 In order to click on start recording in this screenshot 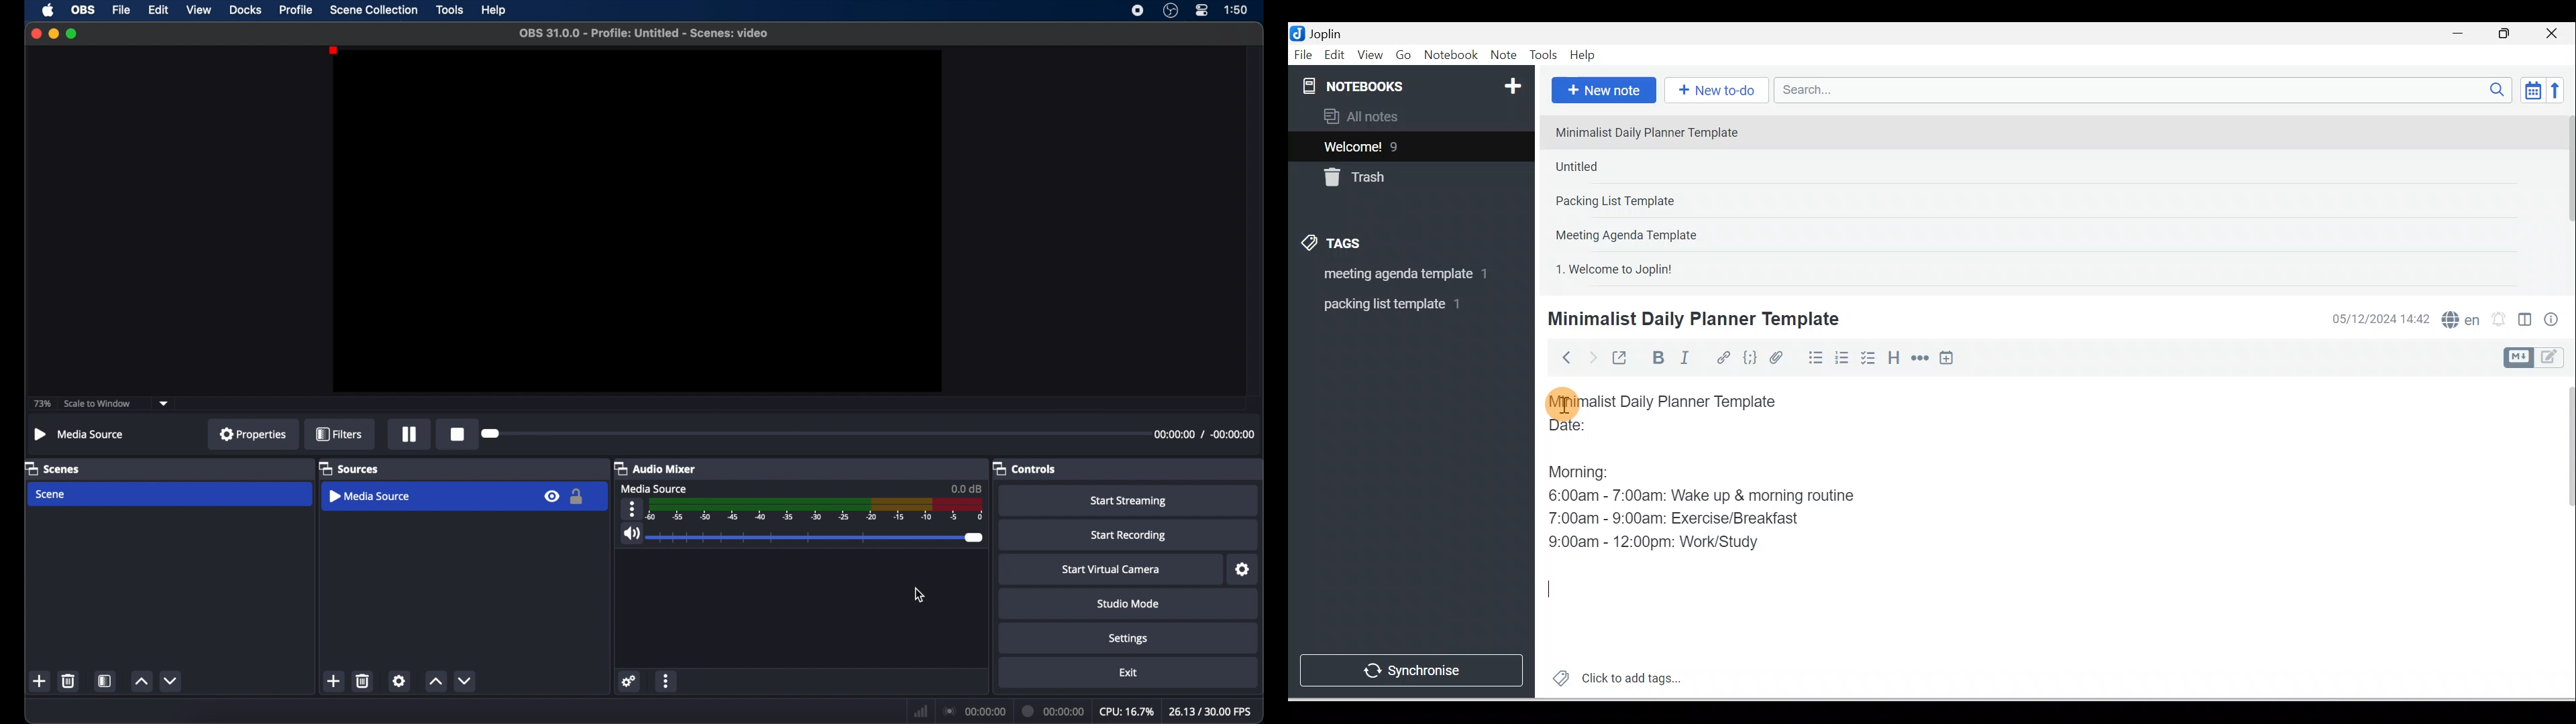, I will do `click(1130, 535)`.